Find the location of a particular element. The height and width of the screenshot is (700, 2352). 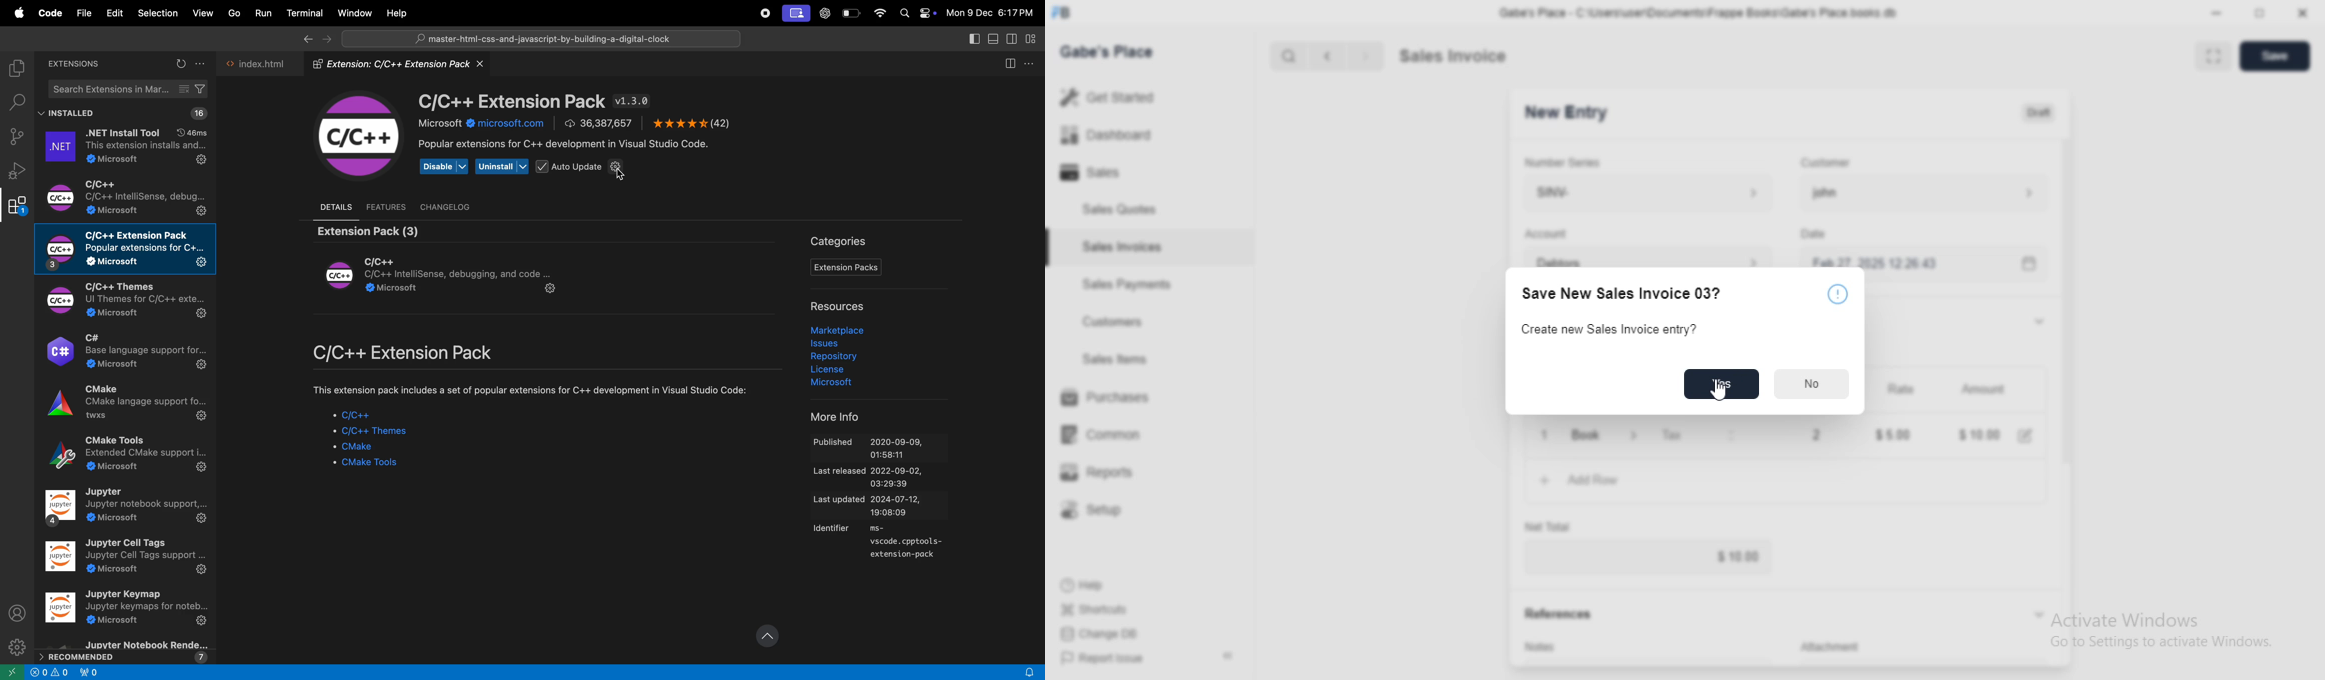

customize layout is located at coordinates (1035, 38).